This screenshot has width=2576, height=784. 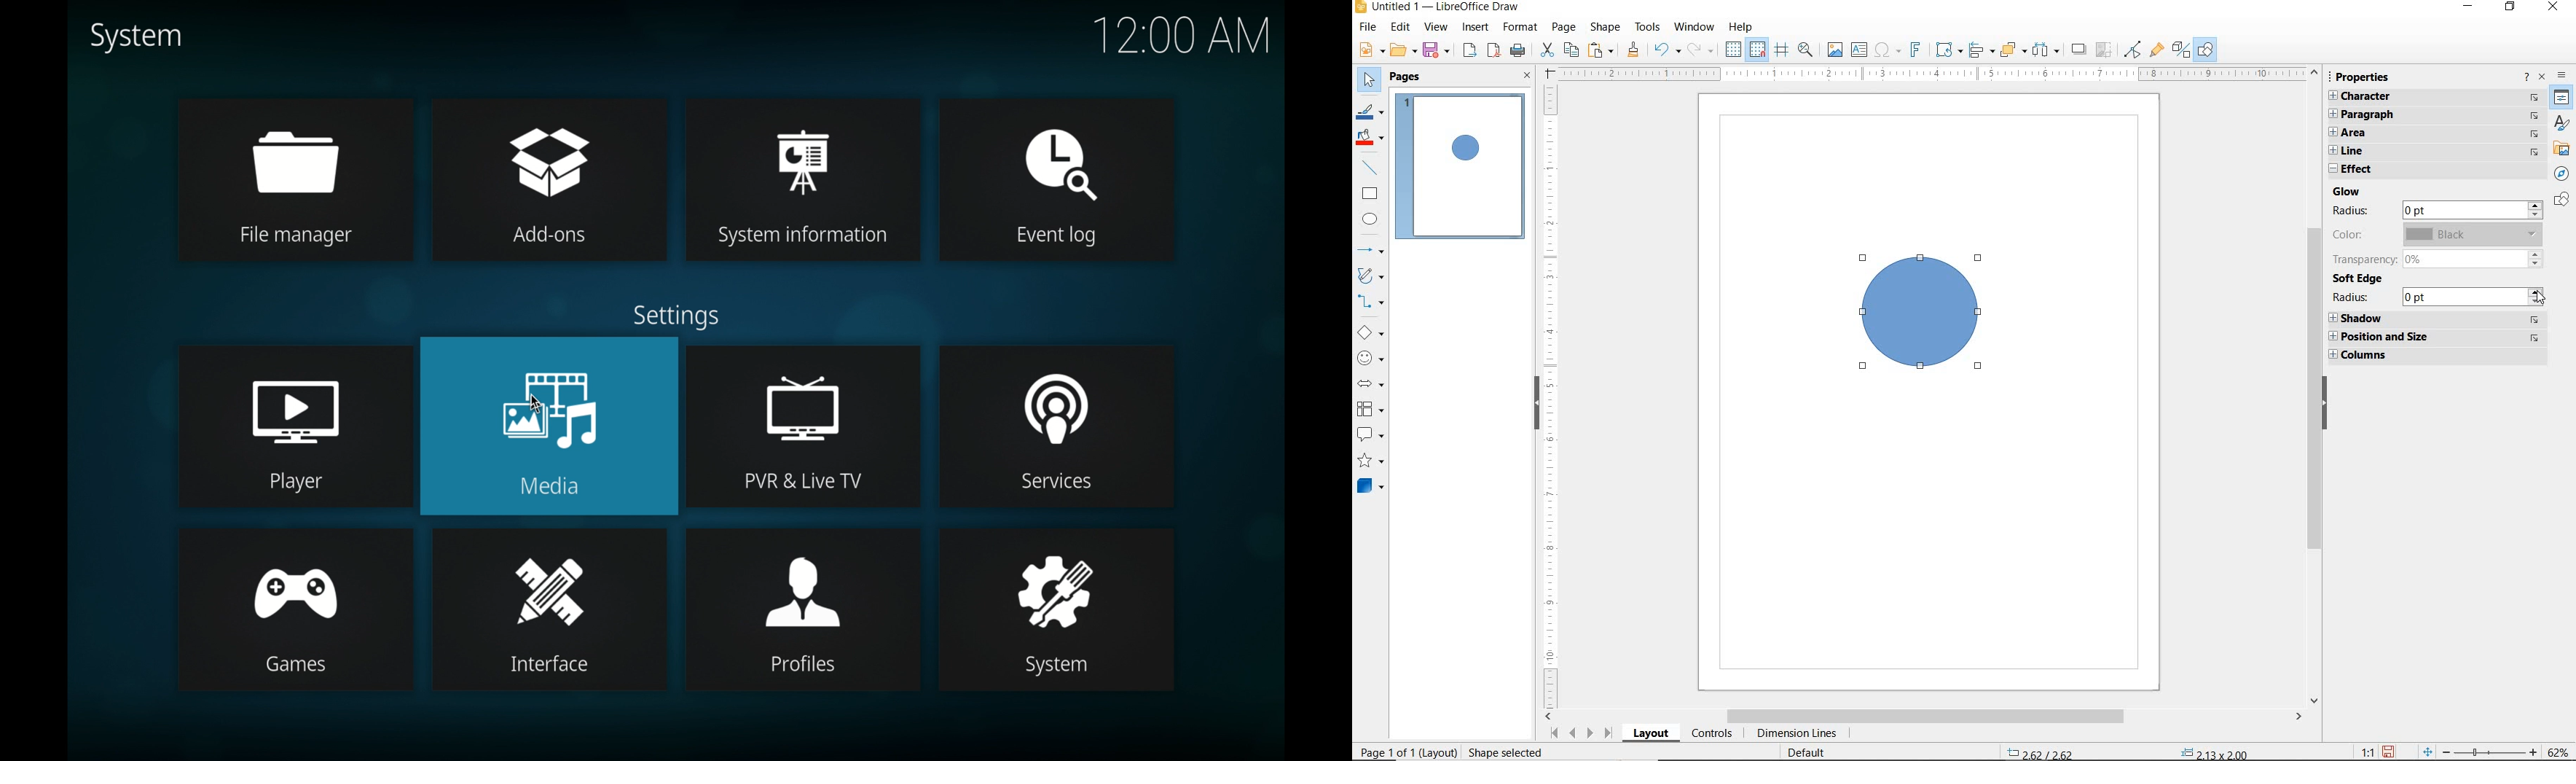 I want to click on UNDO, so click(x=1666, y=50).